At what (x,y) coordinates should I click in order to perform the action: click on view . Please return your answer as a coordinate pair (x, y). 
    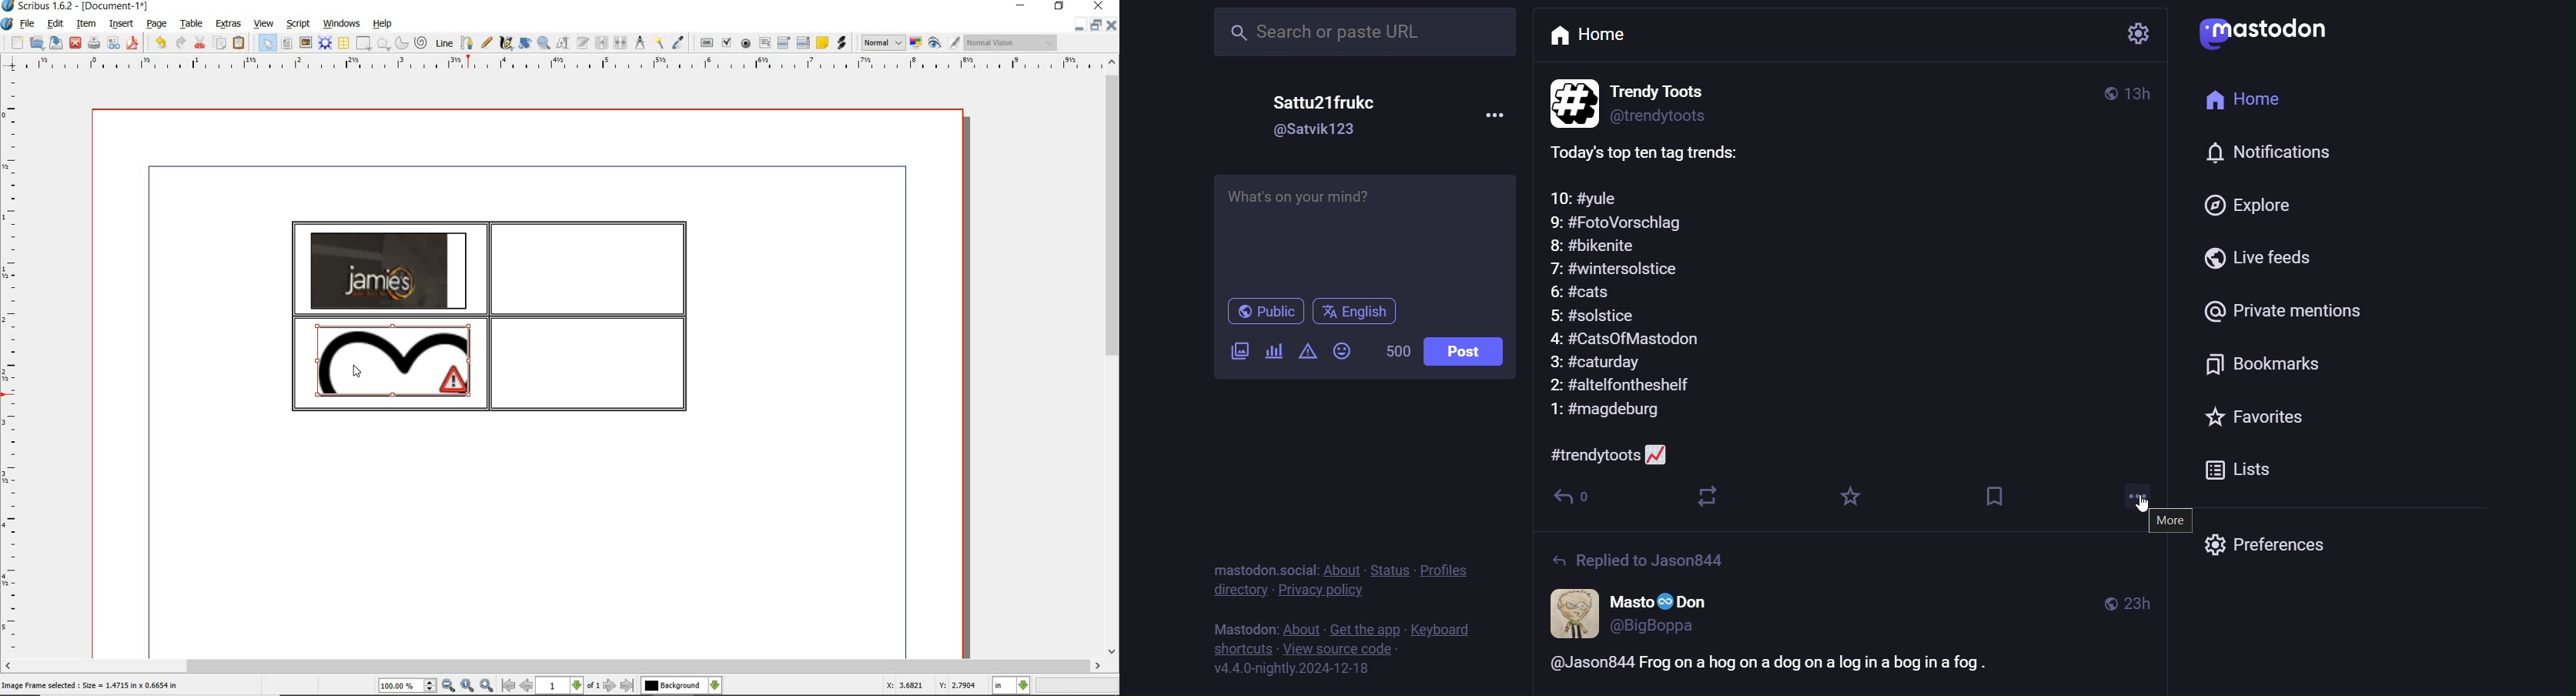
    Looking at the image, I should click on (266, 24).